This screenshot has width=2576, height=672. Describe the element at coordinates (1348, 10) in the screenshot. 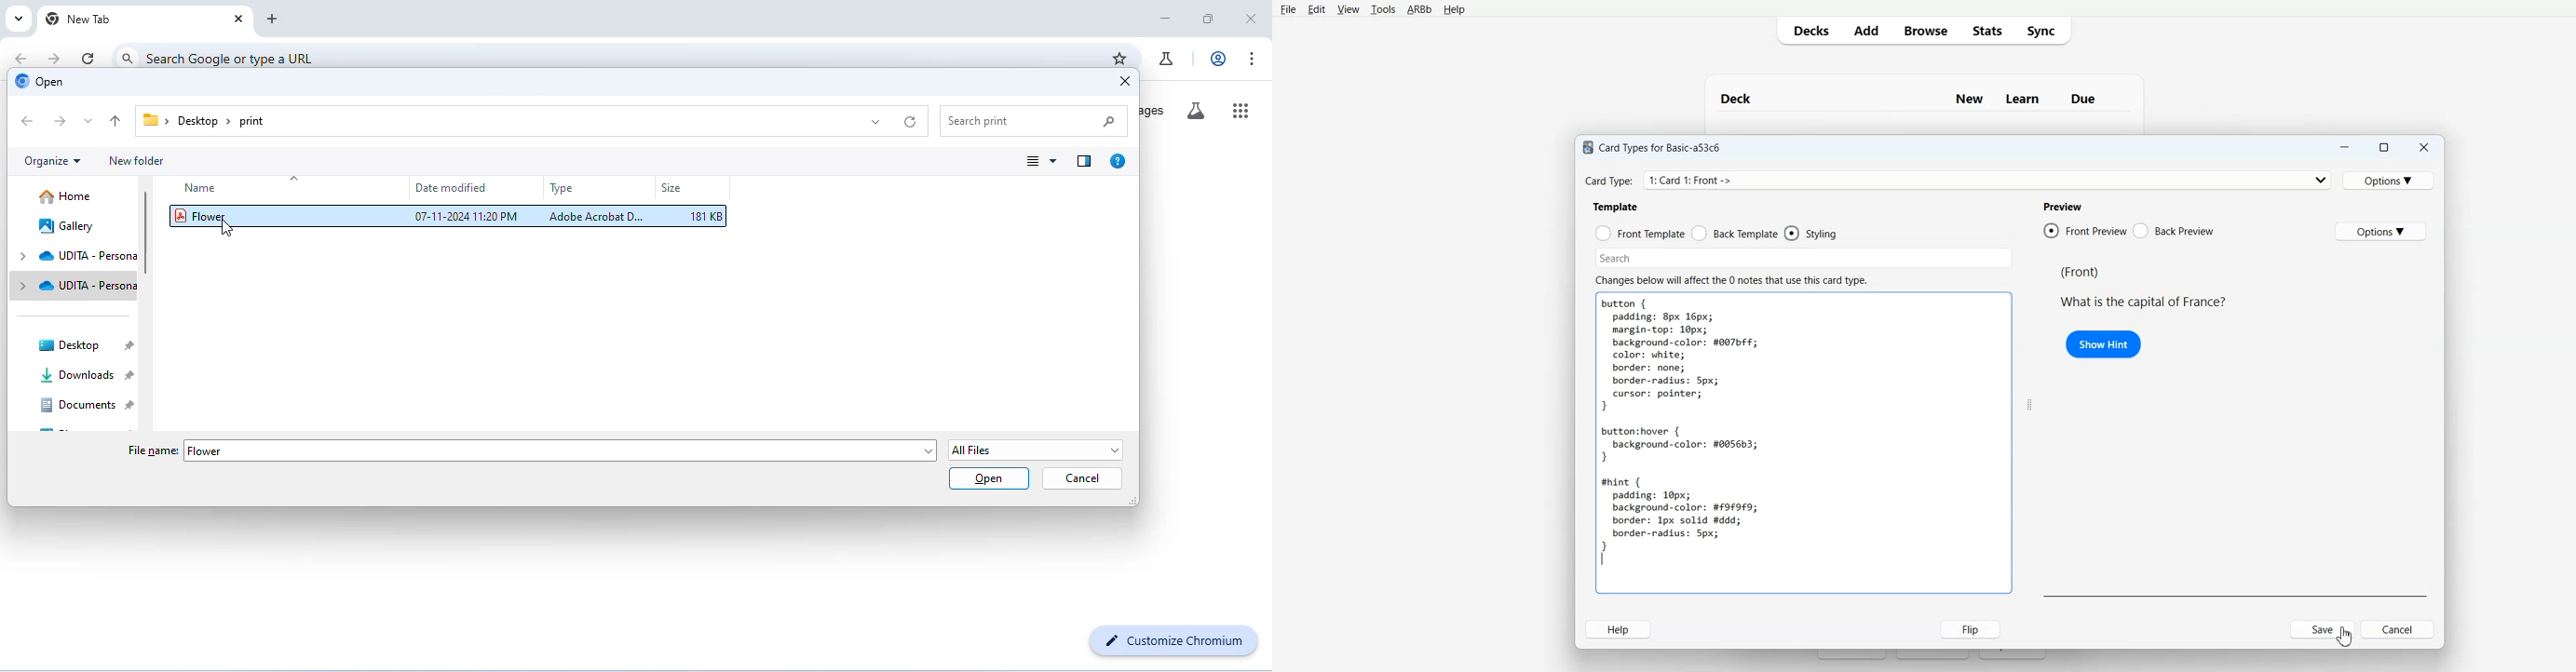

I see `View` at that location.